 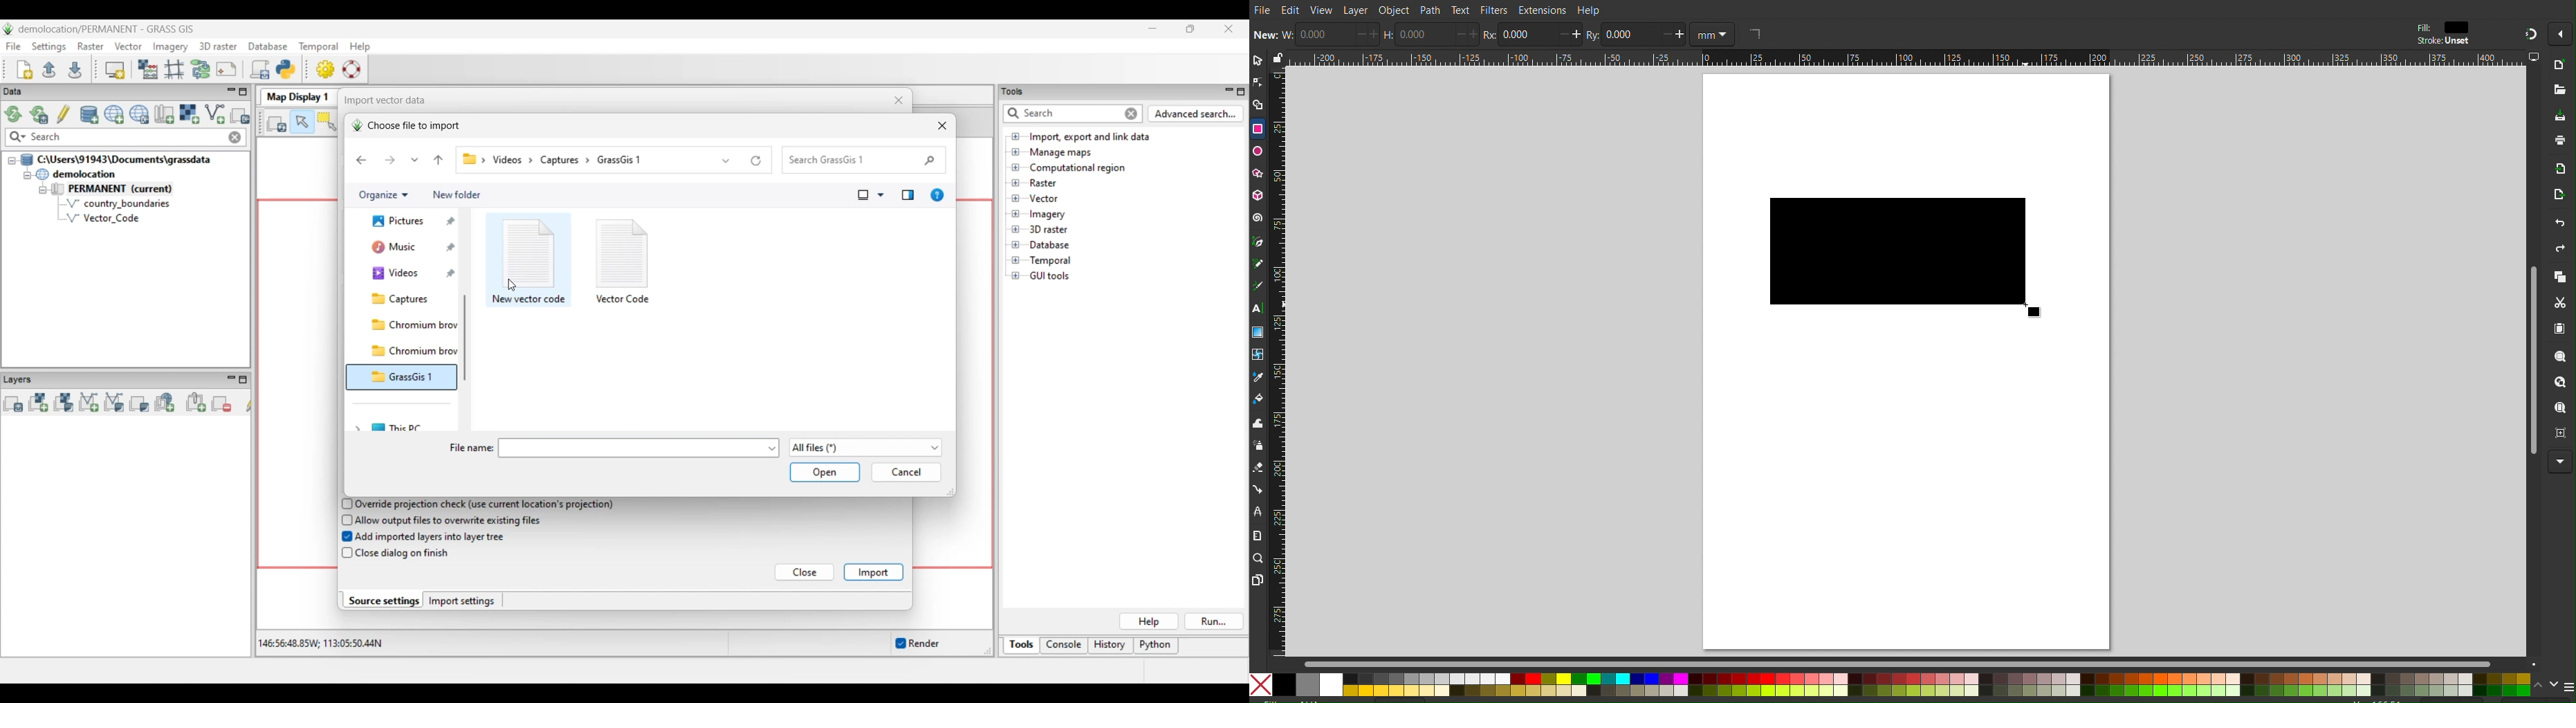 What do you see at coordinates (2534, 57) in the screenshot?
I see `computer icon` at bounding box center [2534, 57].